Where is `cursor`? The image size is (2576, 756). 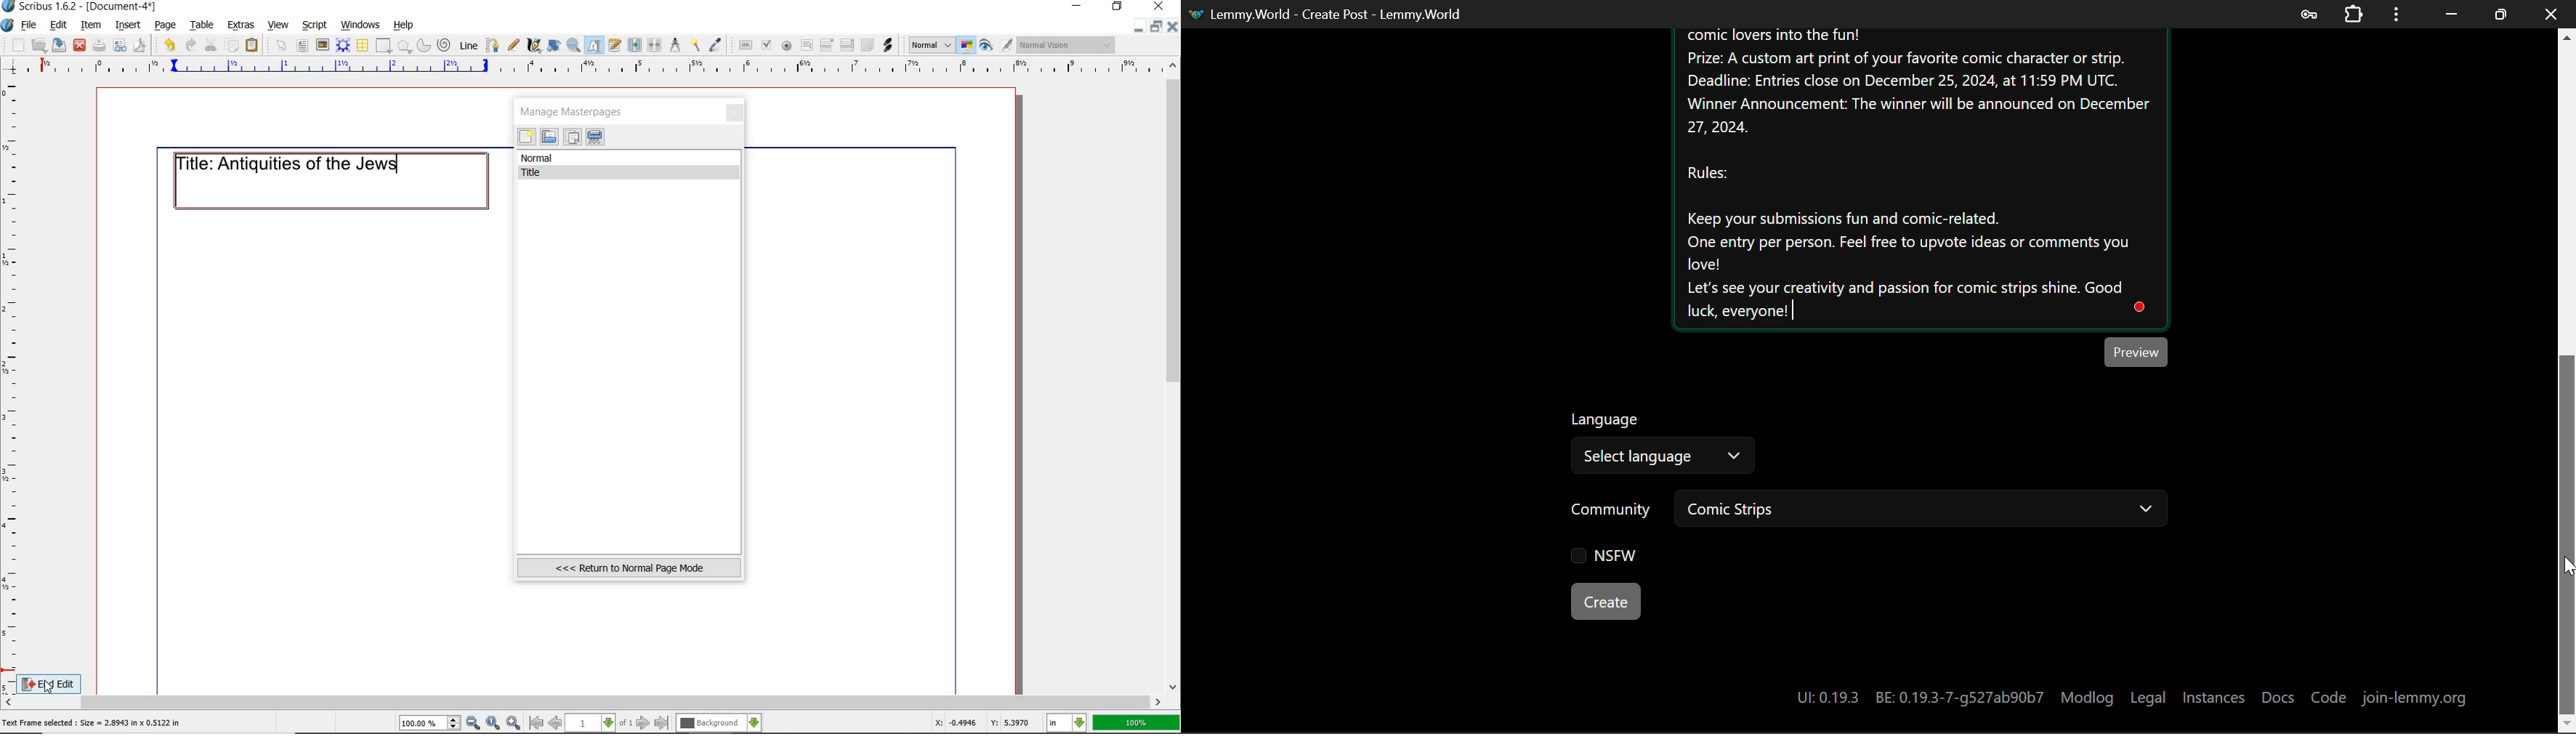
cursor is located at coordinates (49, 687).